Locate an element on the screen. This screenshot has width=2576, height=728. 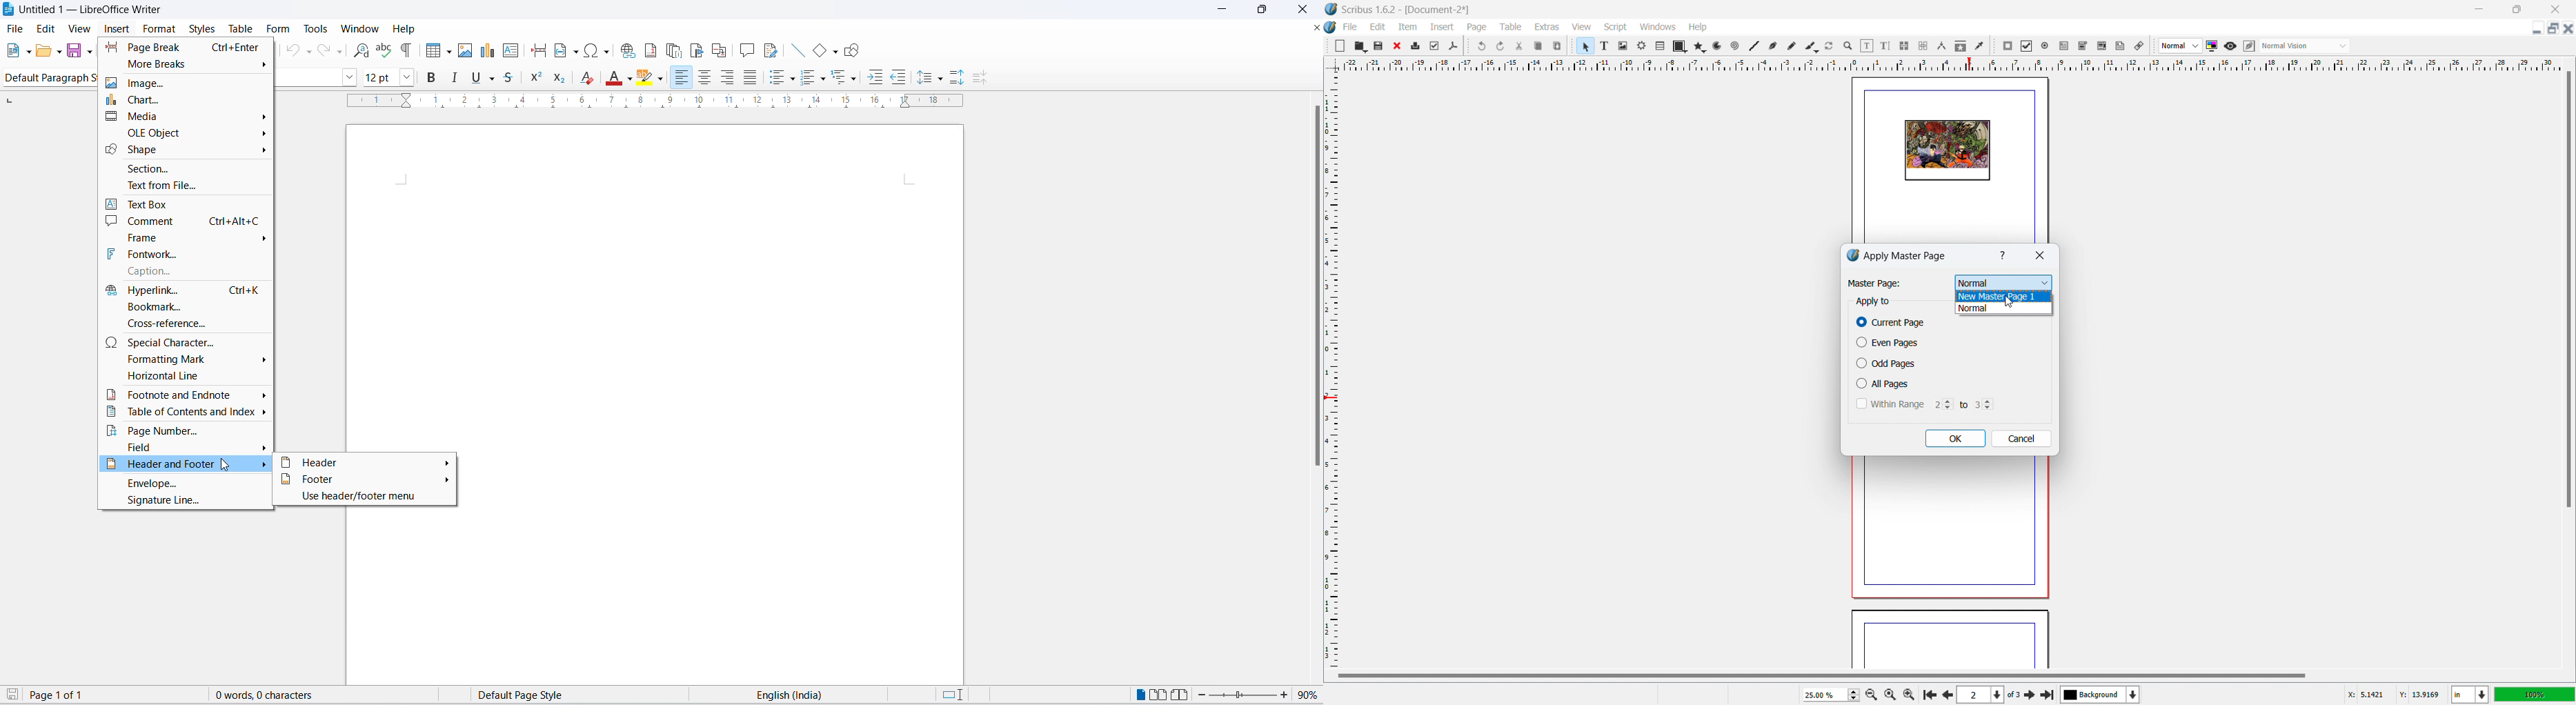
zoom level is located at coordinates (2535, 694).